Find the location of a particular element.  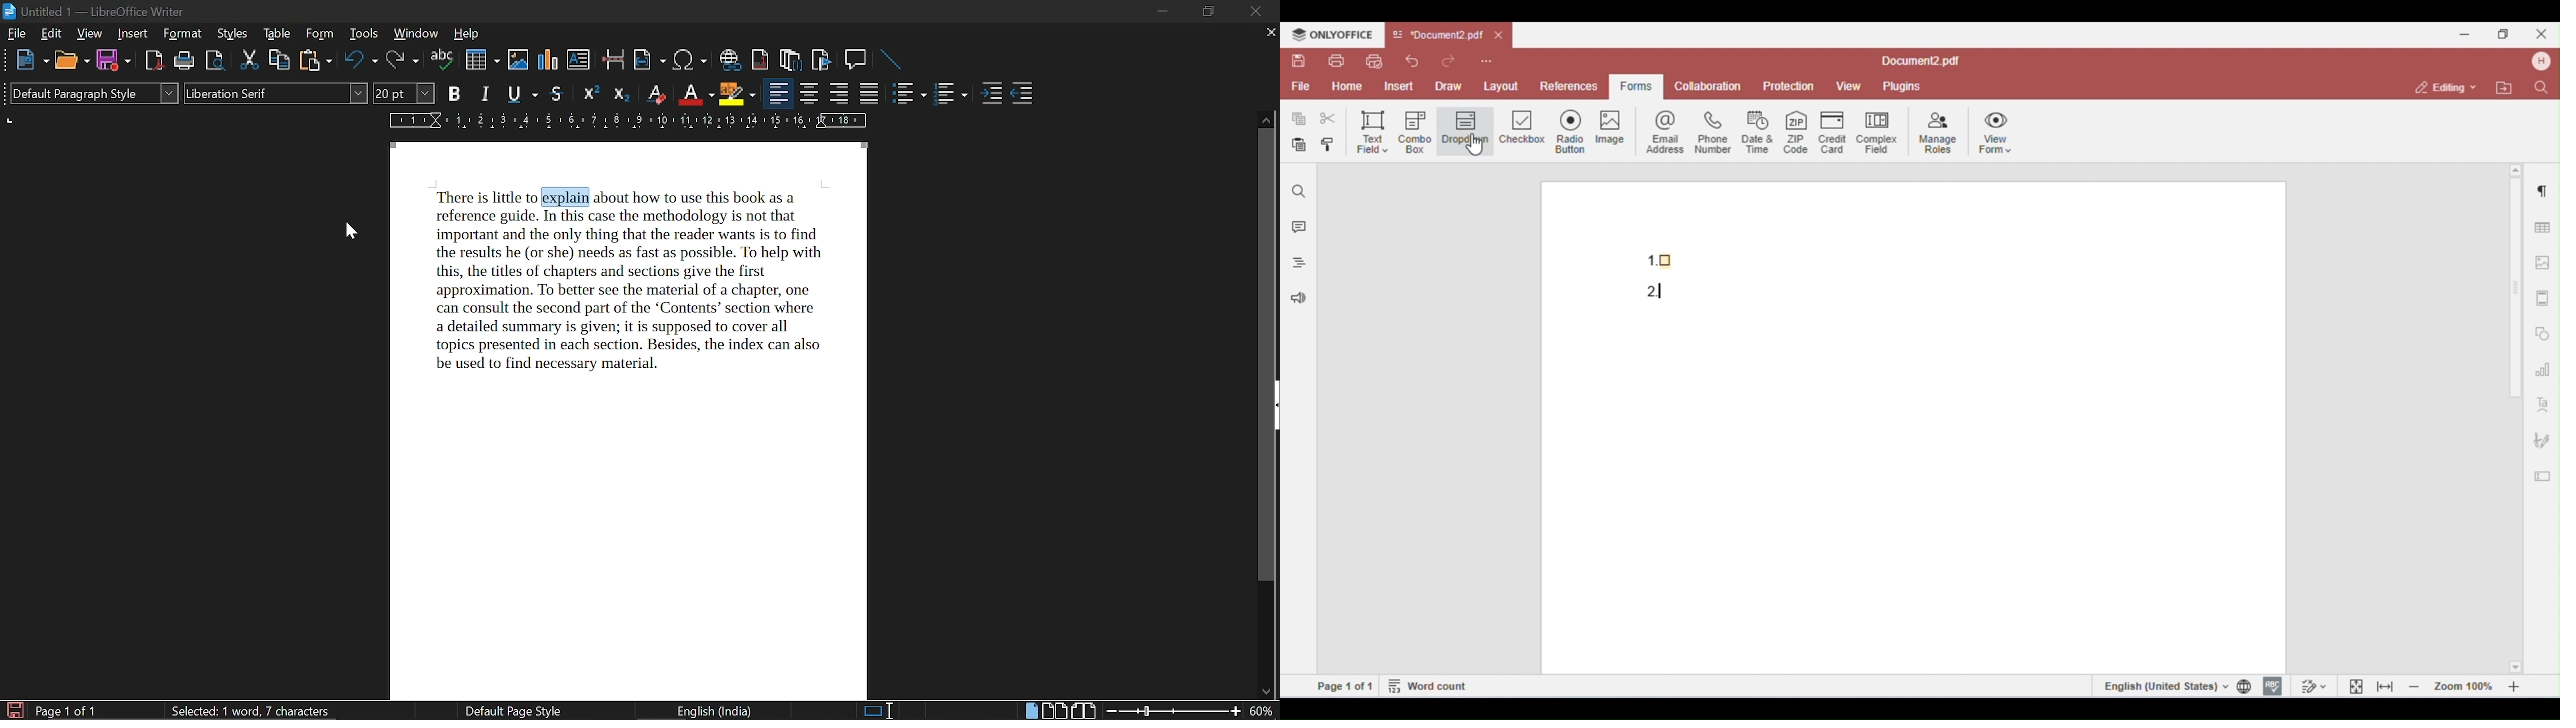

font style is located at coordinates (275, 94).